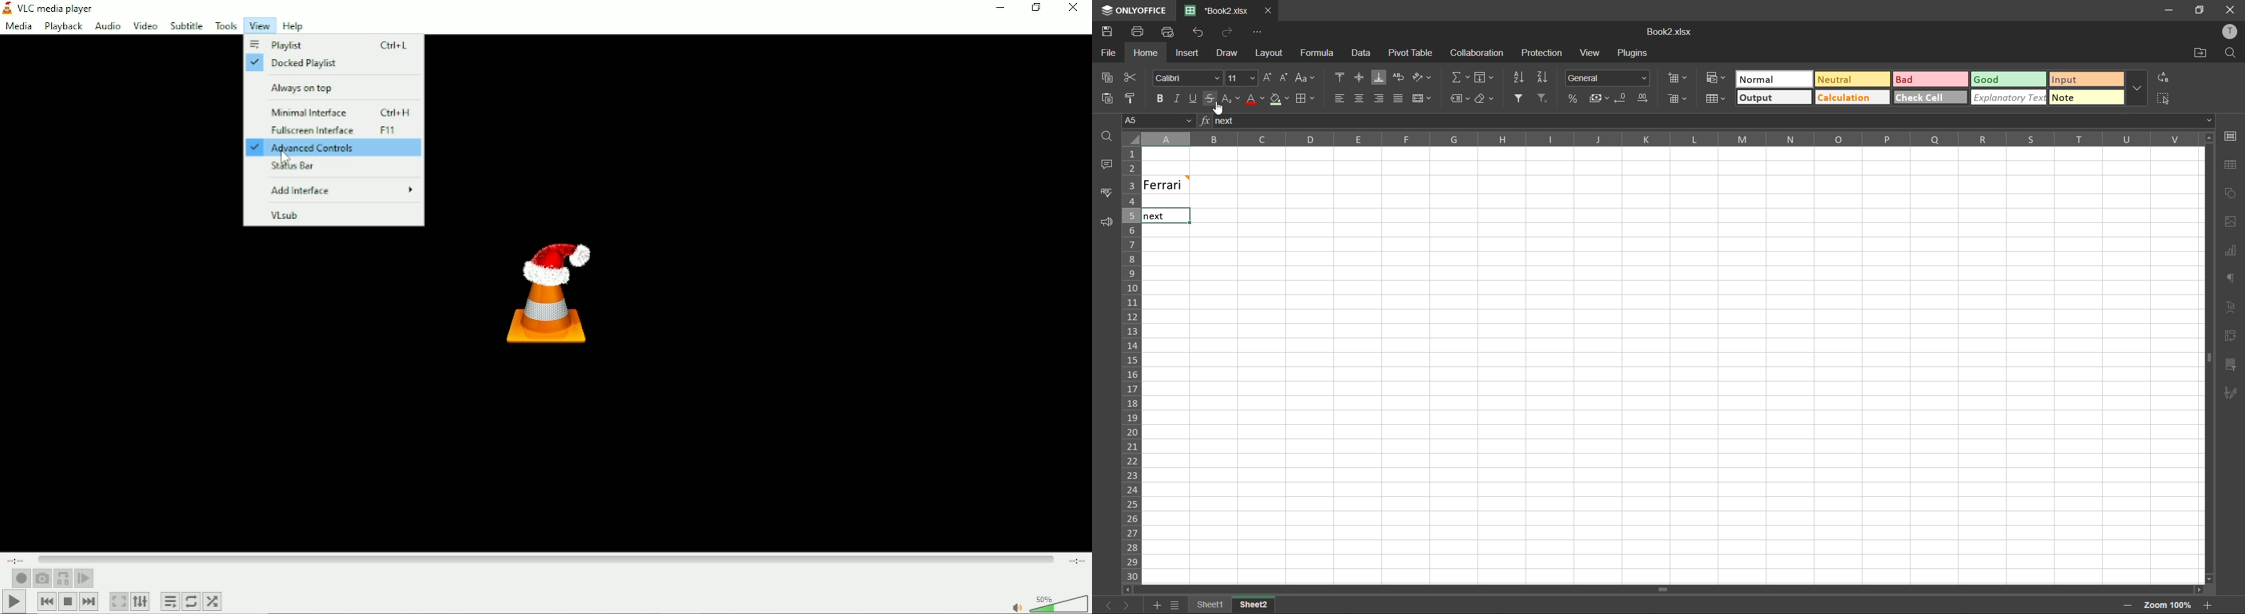 The width and height of the screenshot is (2268, 616). What do you see at coordinates (1306, 99) in the screenshot?
I see `borders` at bounding box center [1306, 99].